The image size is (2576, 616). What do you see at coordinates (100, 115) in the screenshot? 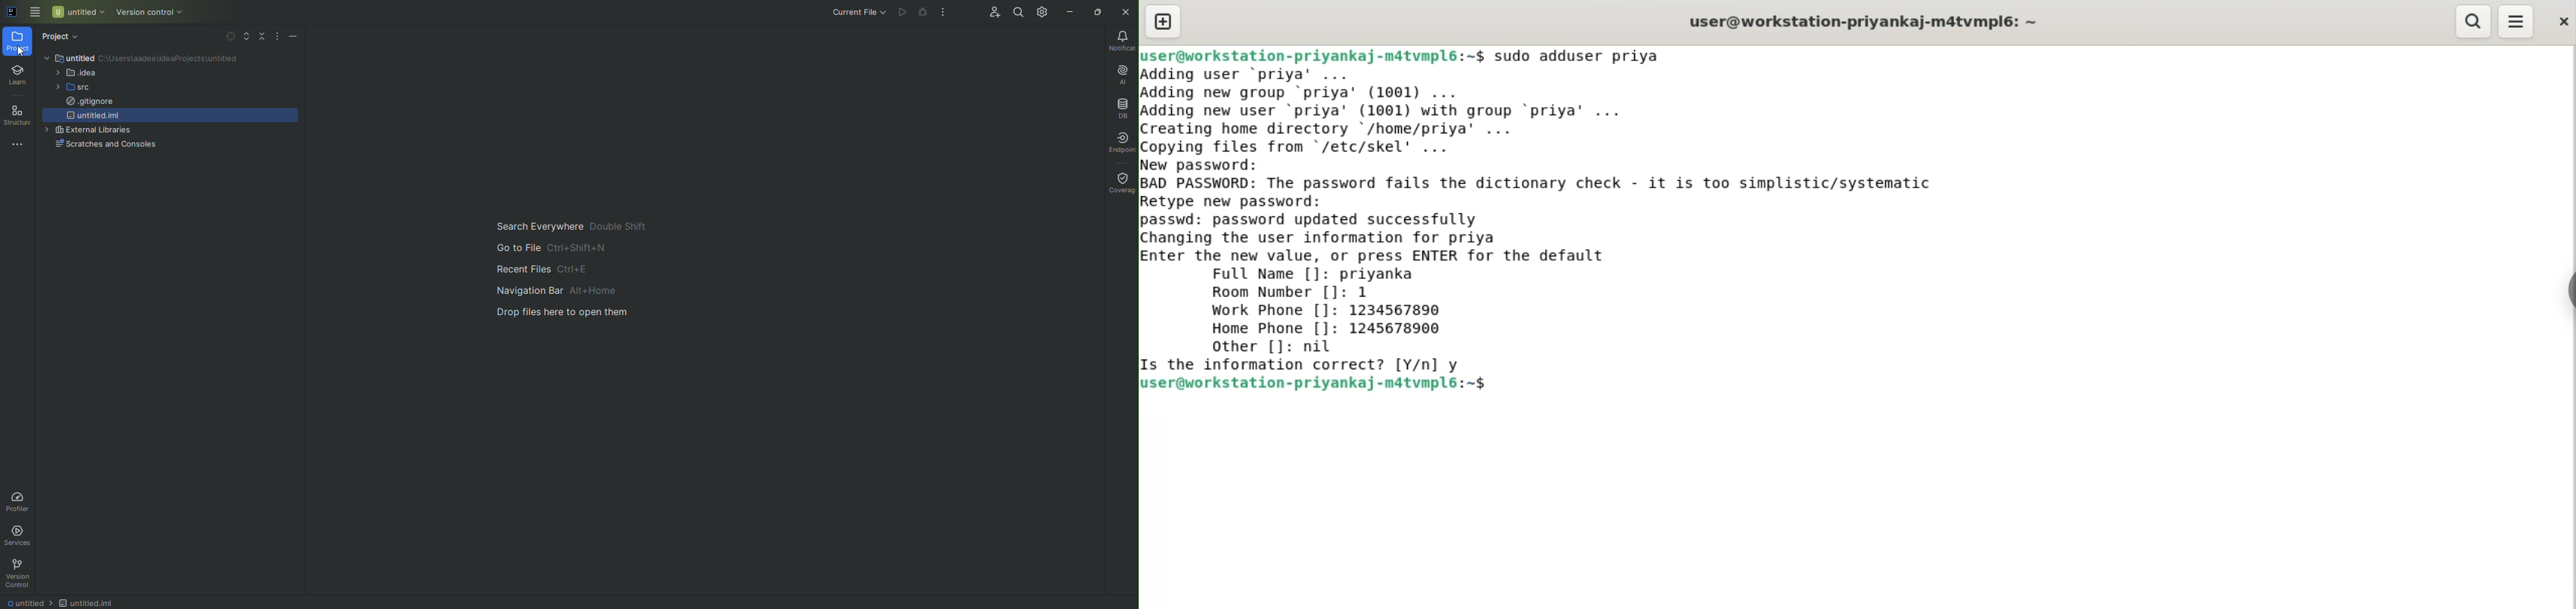
I see `untitled` at bounding box center [100, 115].